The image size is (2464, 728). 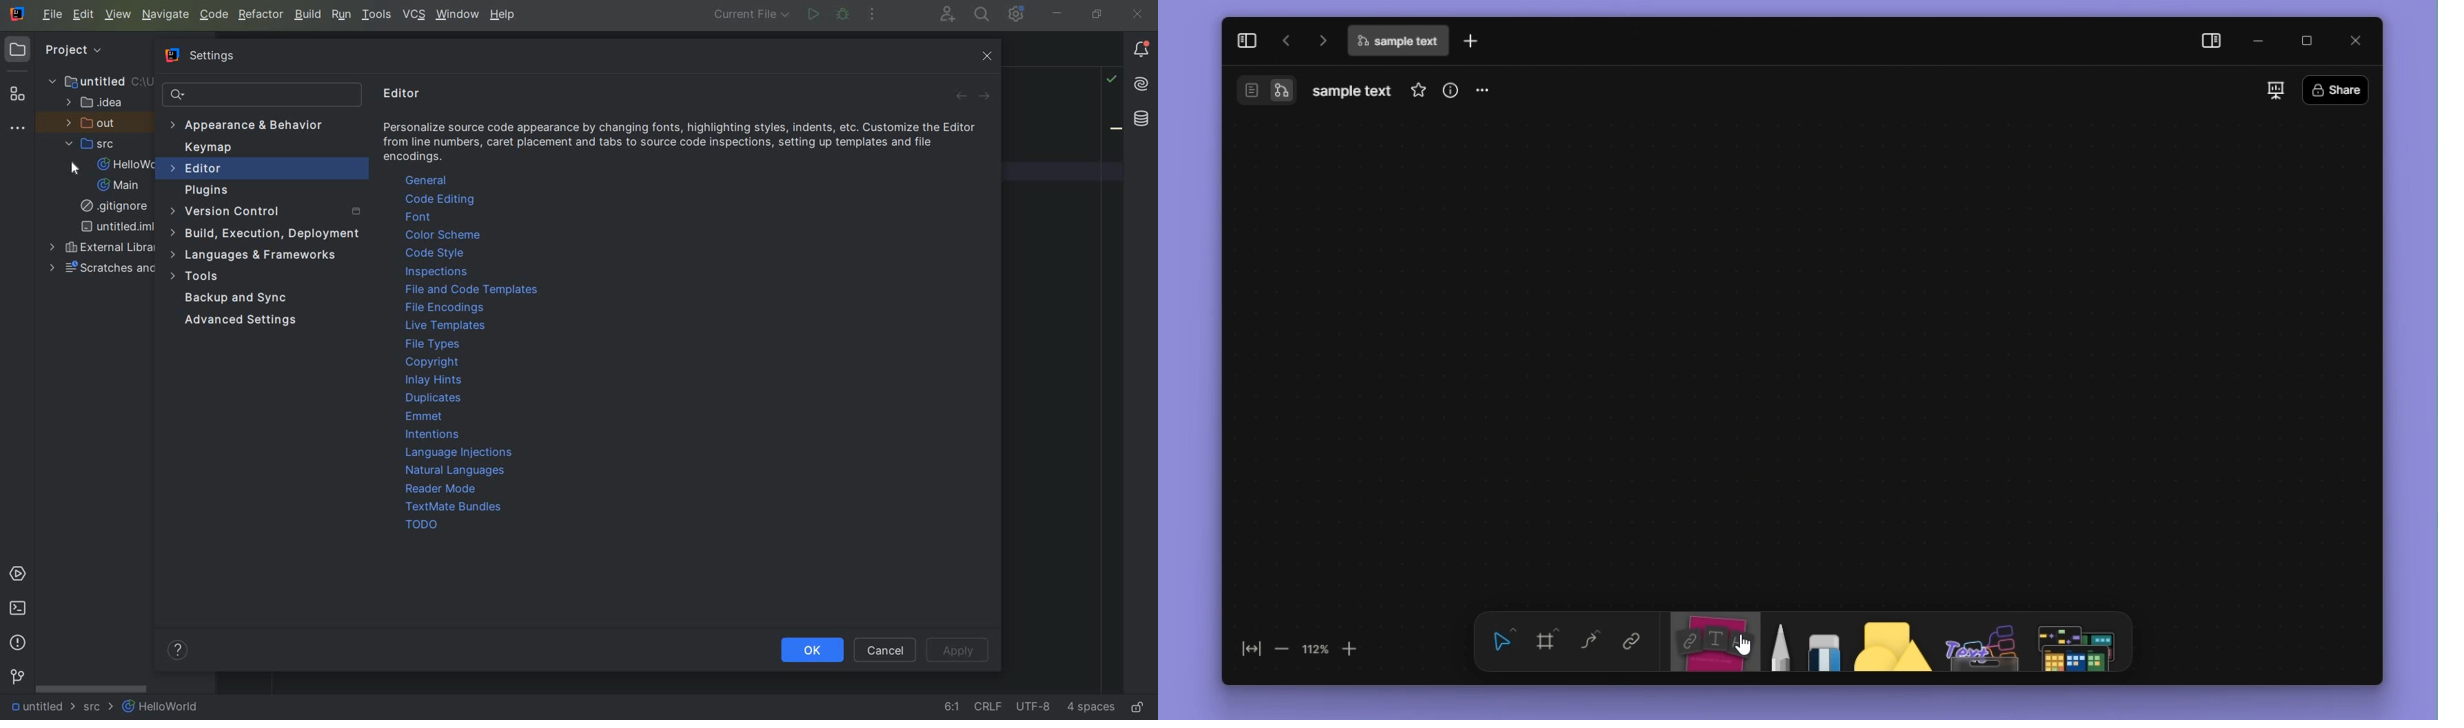 What do you see at coordinates (1352, 92) in the screenshot?
I see `filename` at bounding box center [1352, 92].